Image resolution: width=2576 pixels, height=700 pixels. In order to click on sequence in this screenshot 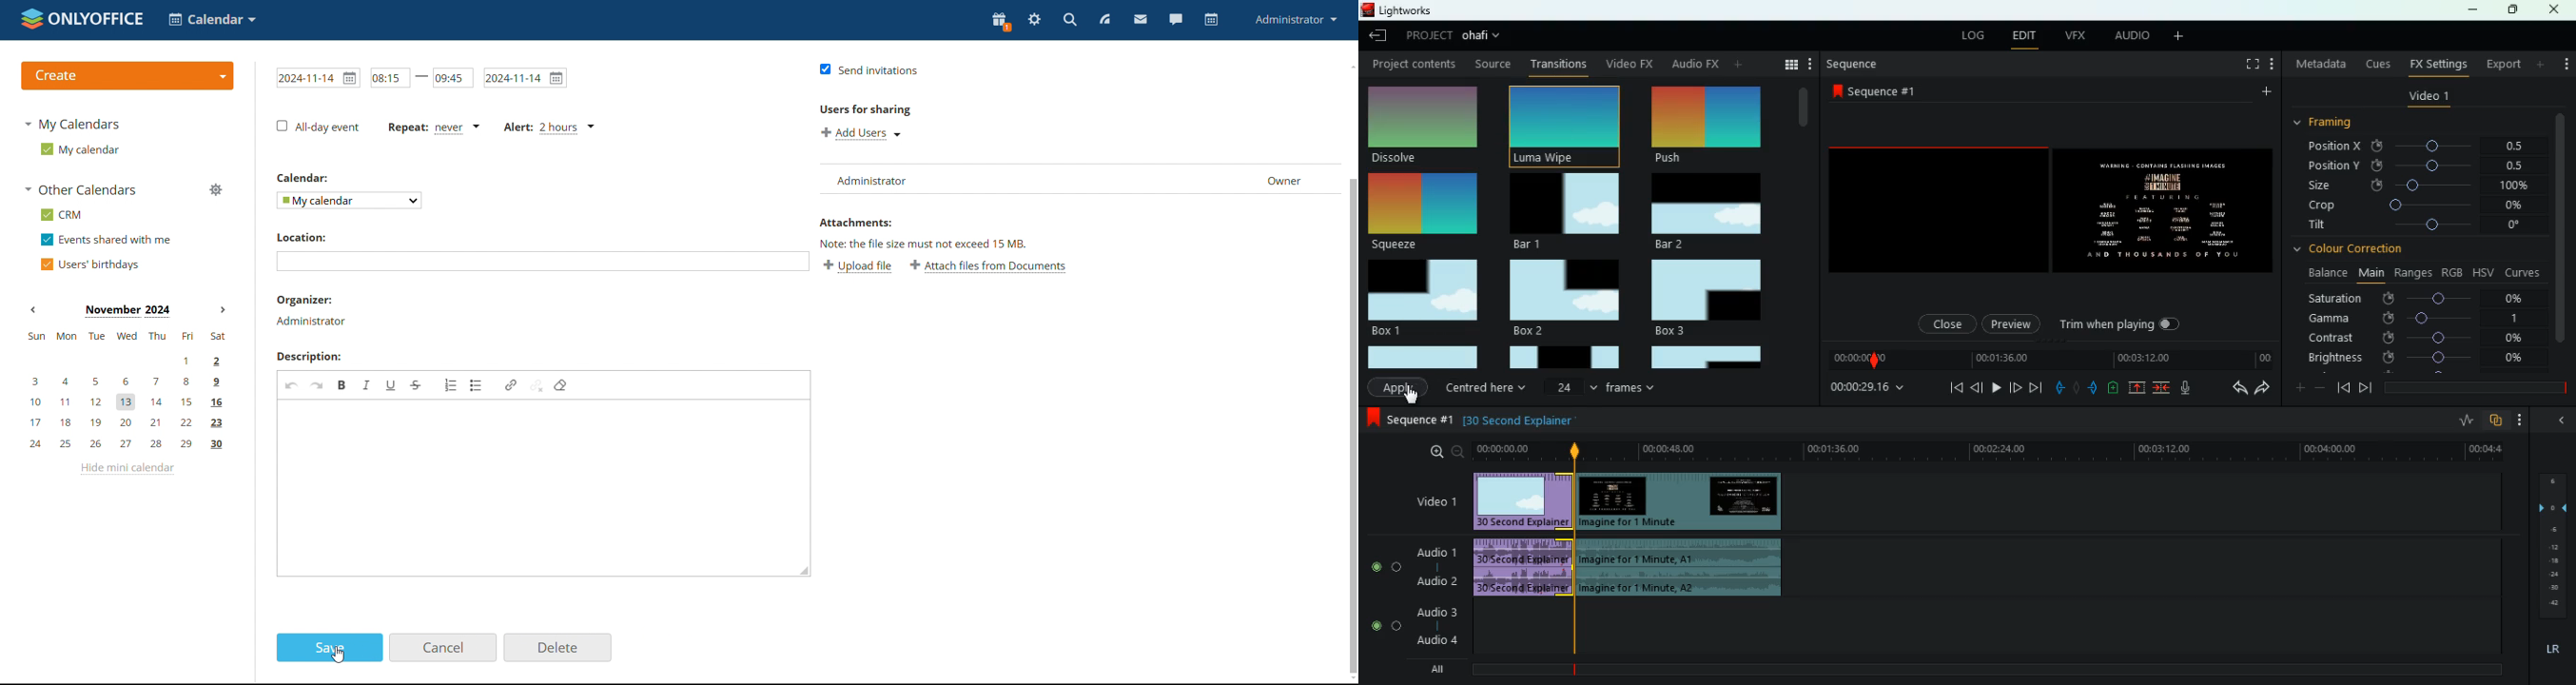, I will do `click(1854, 64)`.